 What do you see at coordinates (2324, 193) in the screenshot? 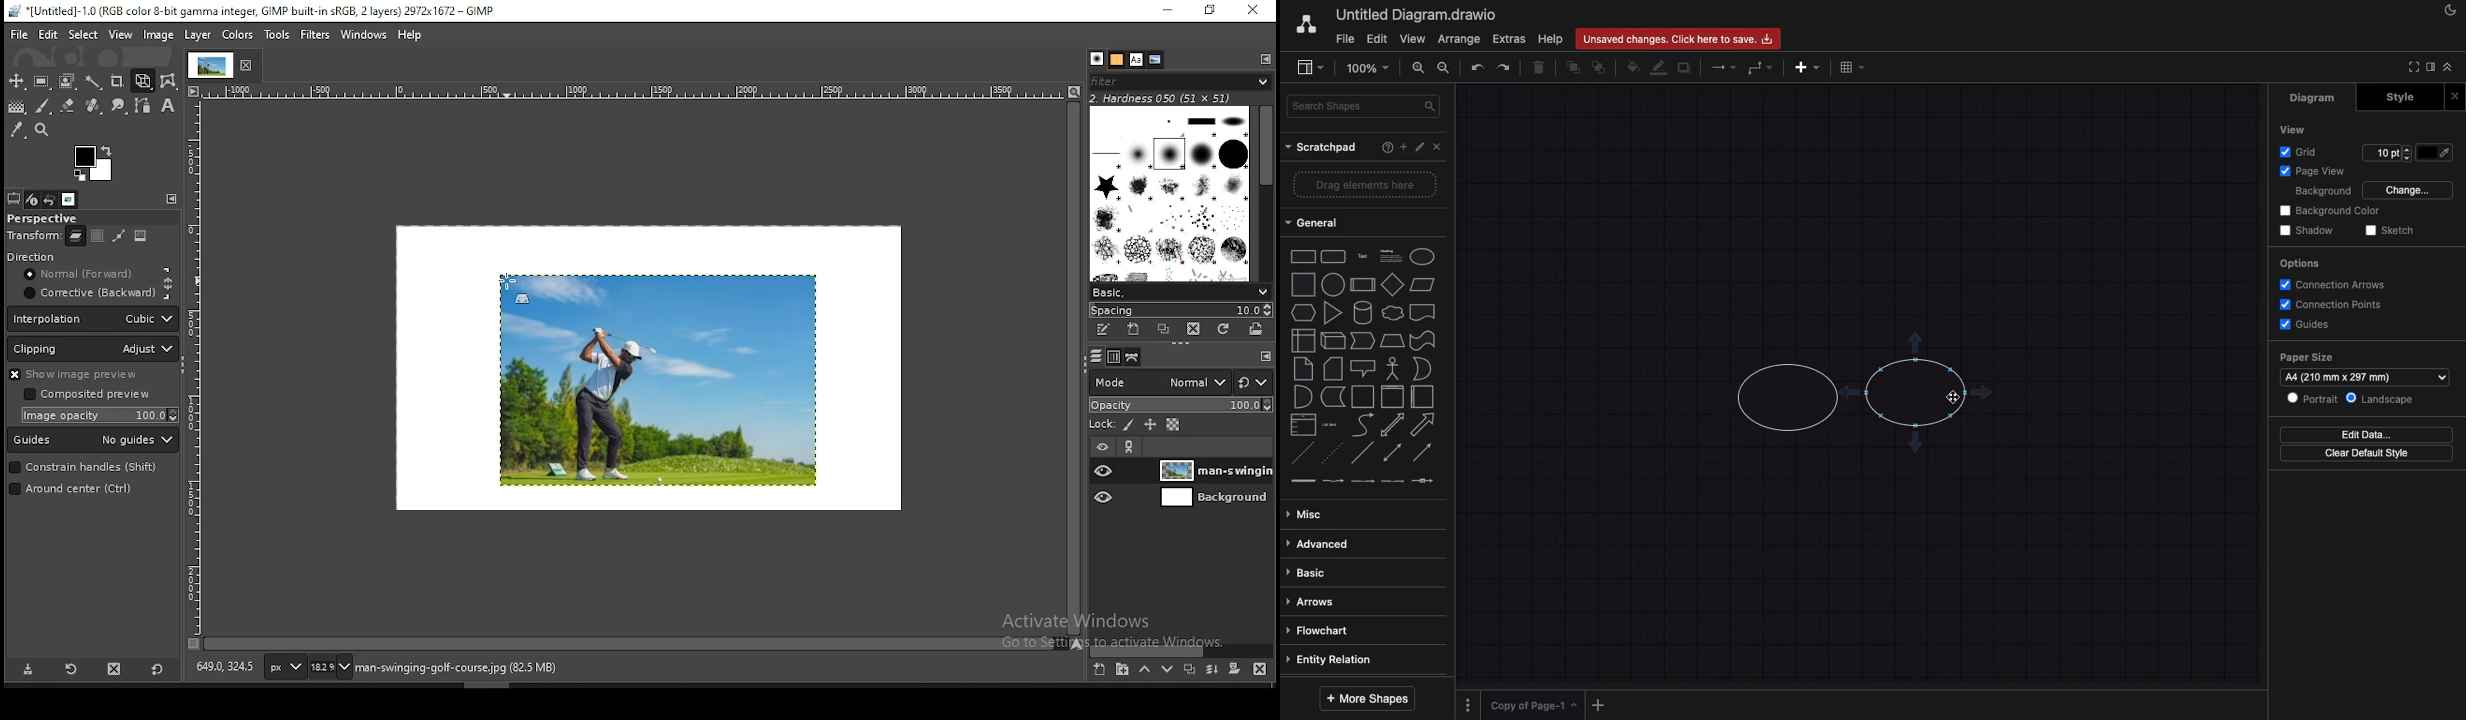
I see `background` at bounding box center [2324, 193].